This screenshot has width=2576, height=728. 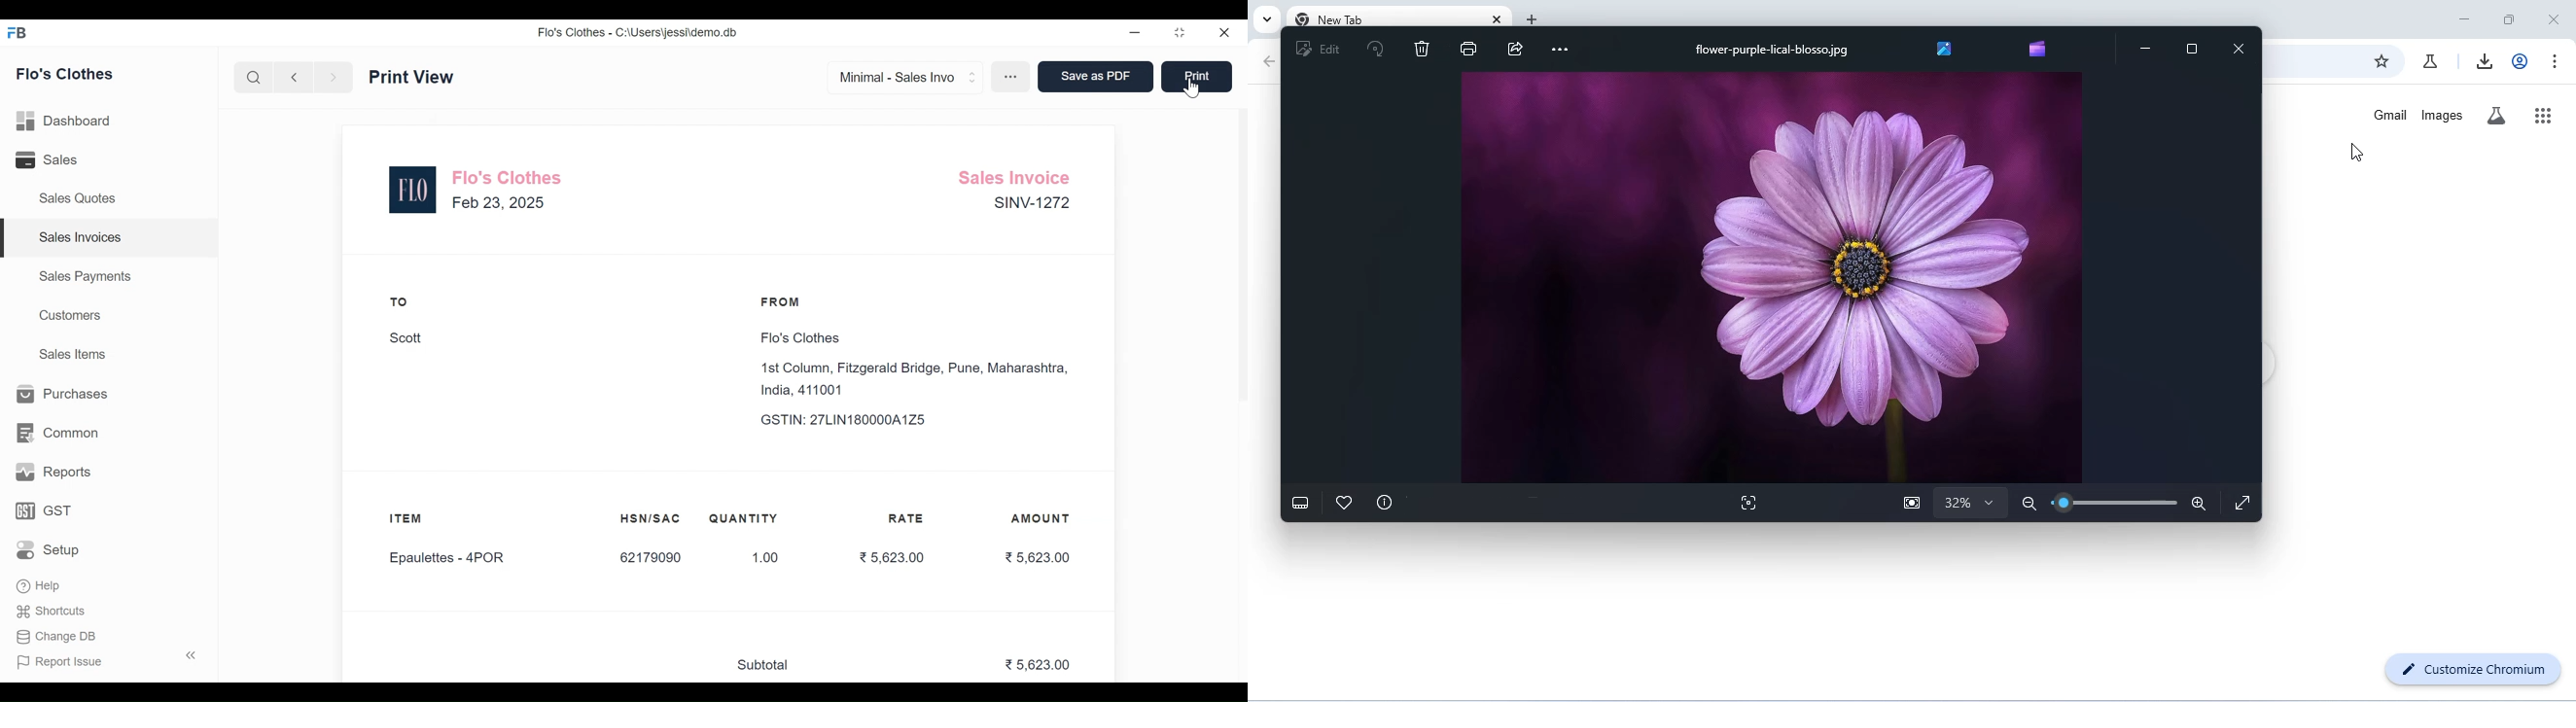 I want to click on Setup, so click(x=48, y=549).